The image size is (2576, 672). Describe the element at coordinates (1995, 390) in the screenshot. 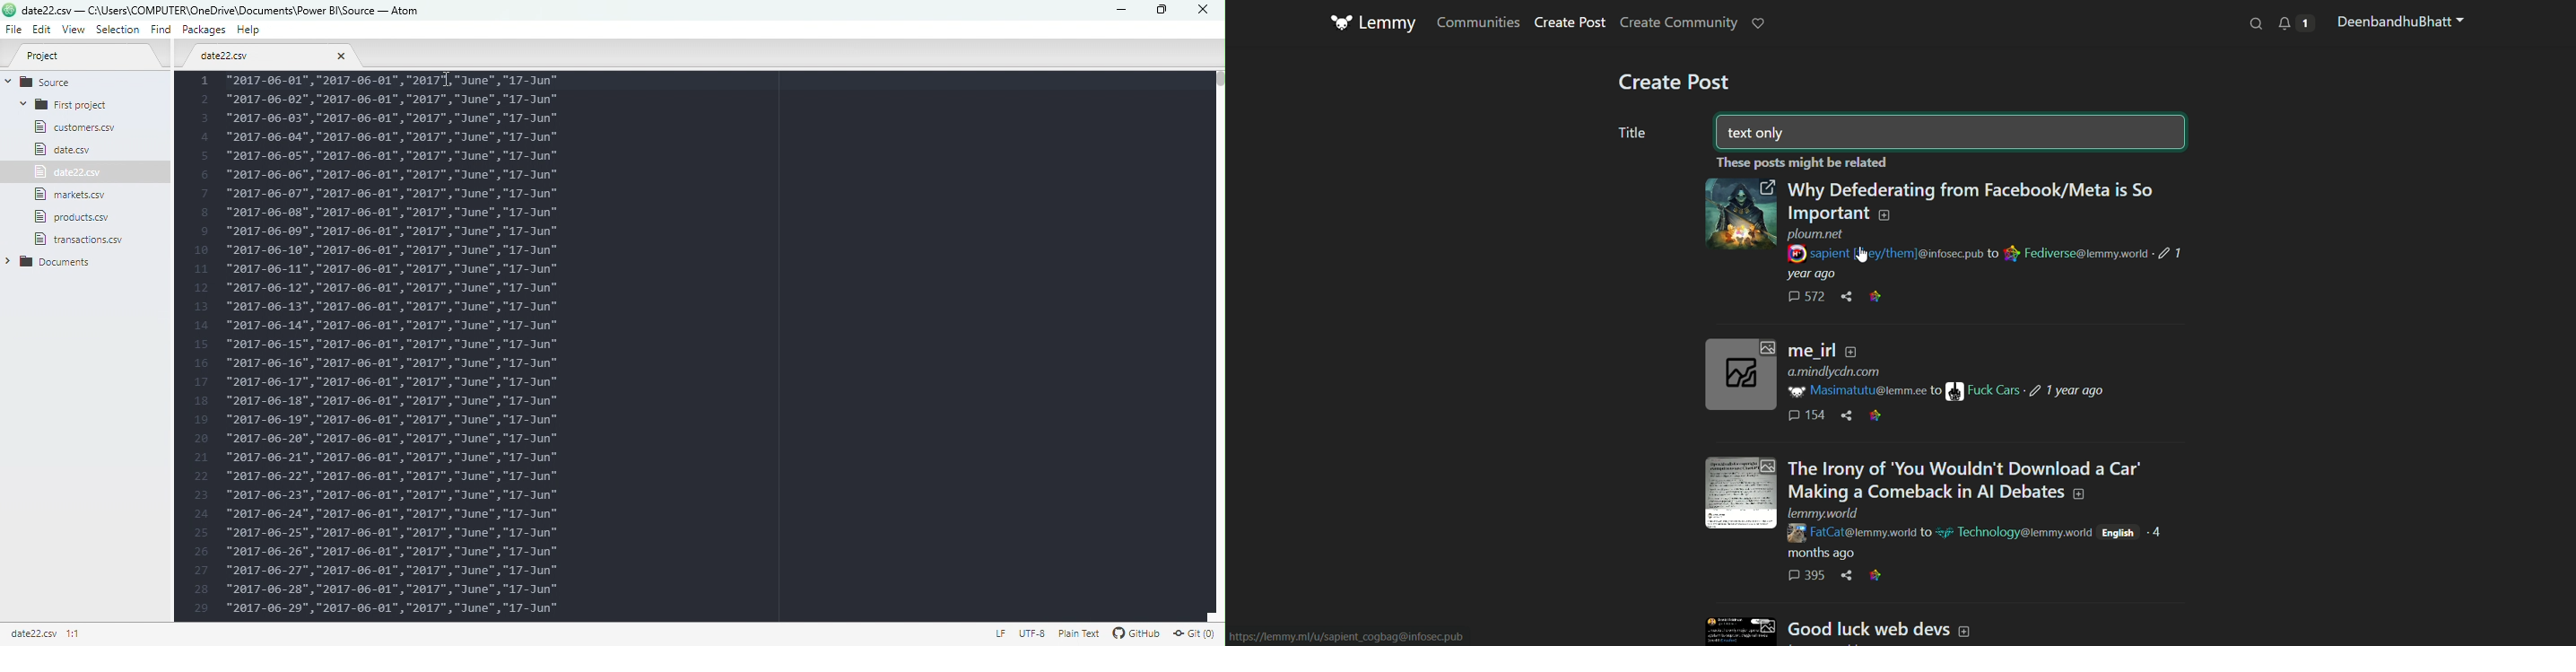

I see `Link to Fuck Cars page` at that location.